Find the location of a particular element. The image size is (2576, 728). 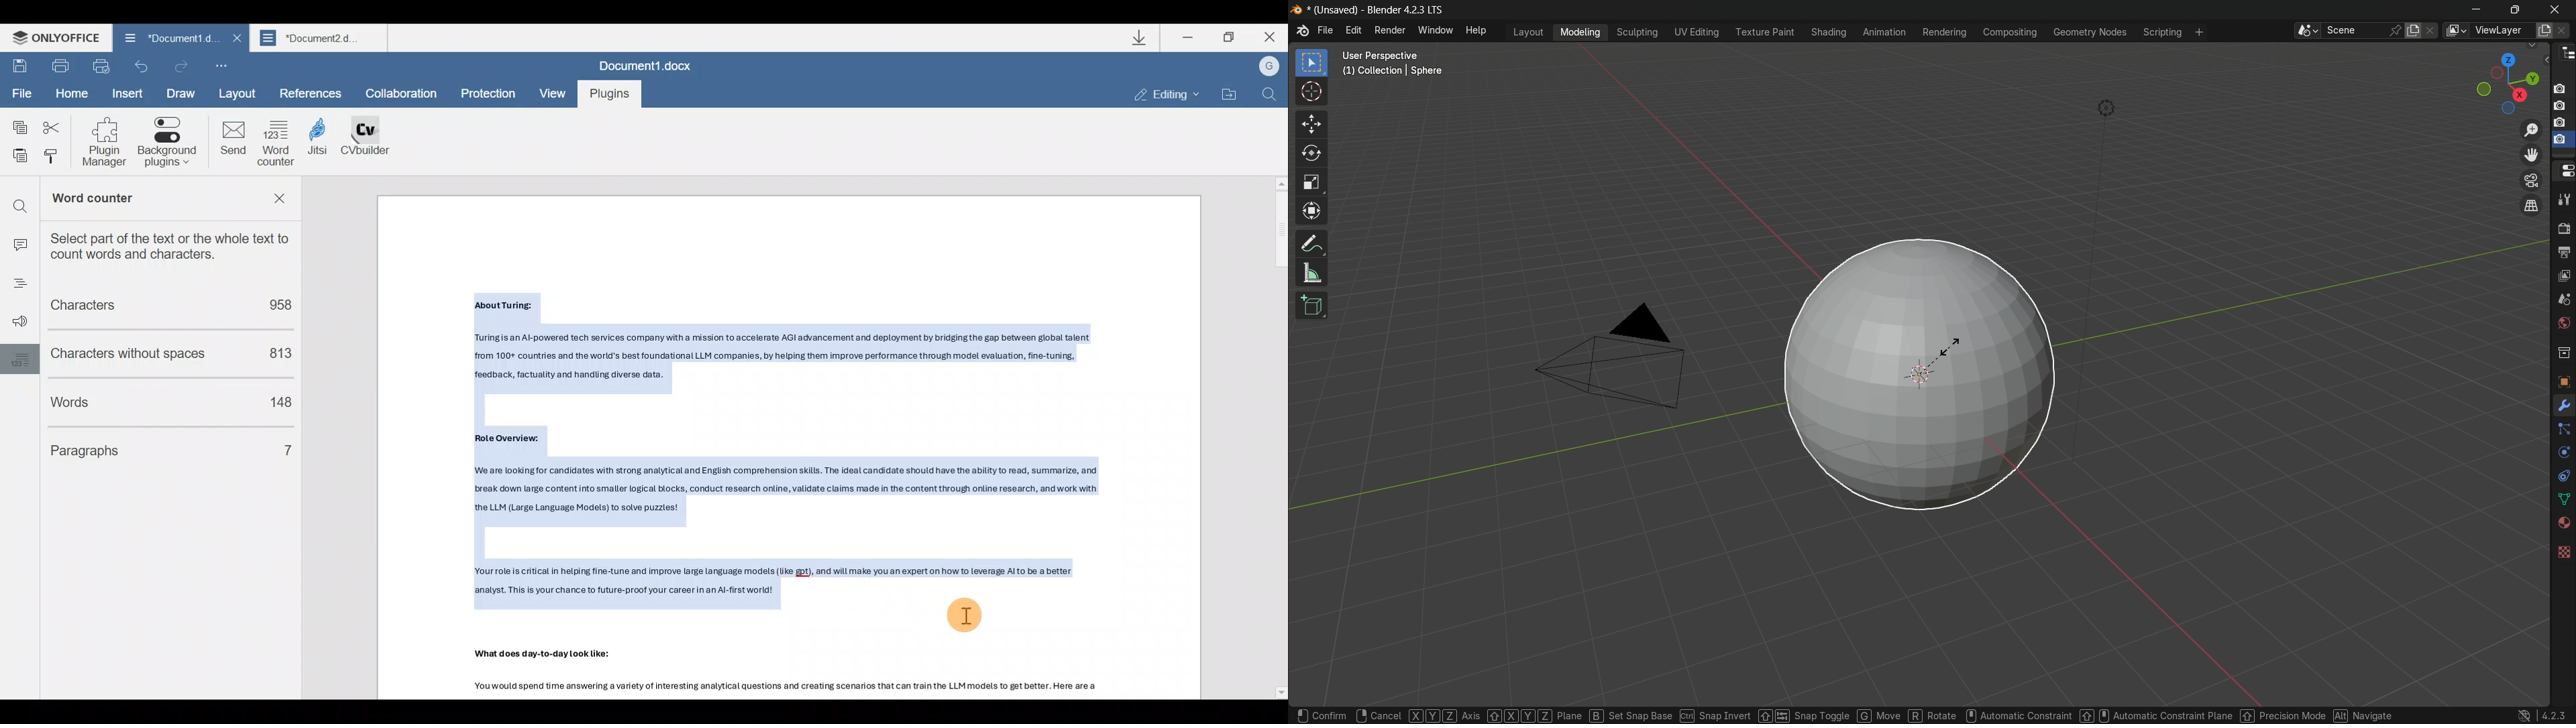

close app is located at coordinates (2557, 9).